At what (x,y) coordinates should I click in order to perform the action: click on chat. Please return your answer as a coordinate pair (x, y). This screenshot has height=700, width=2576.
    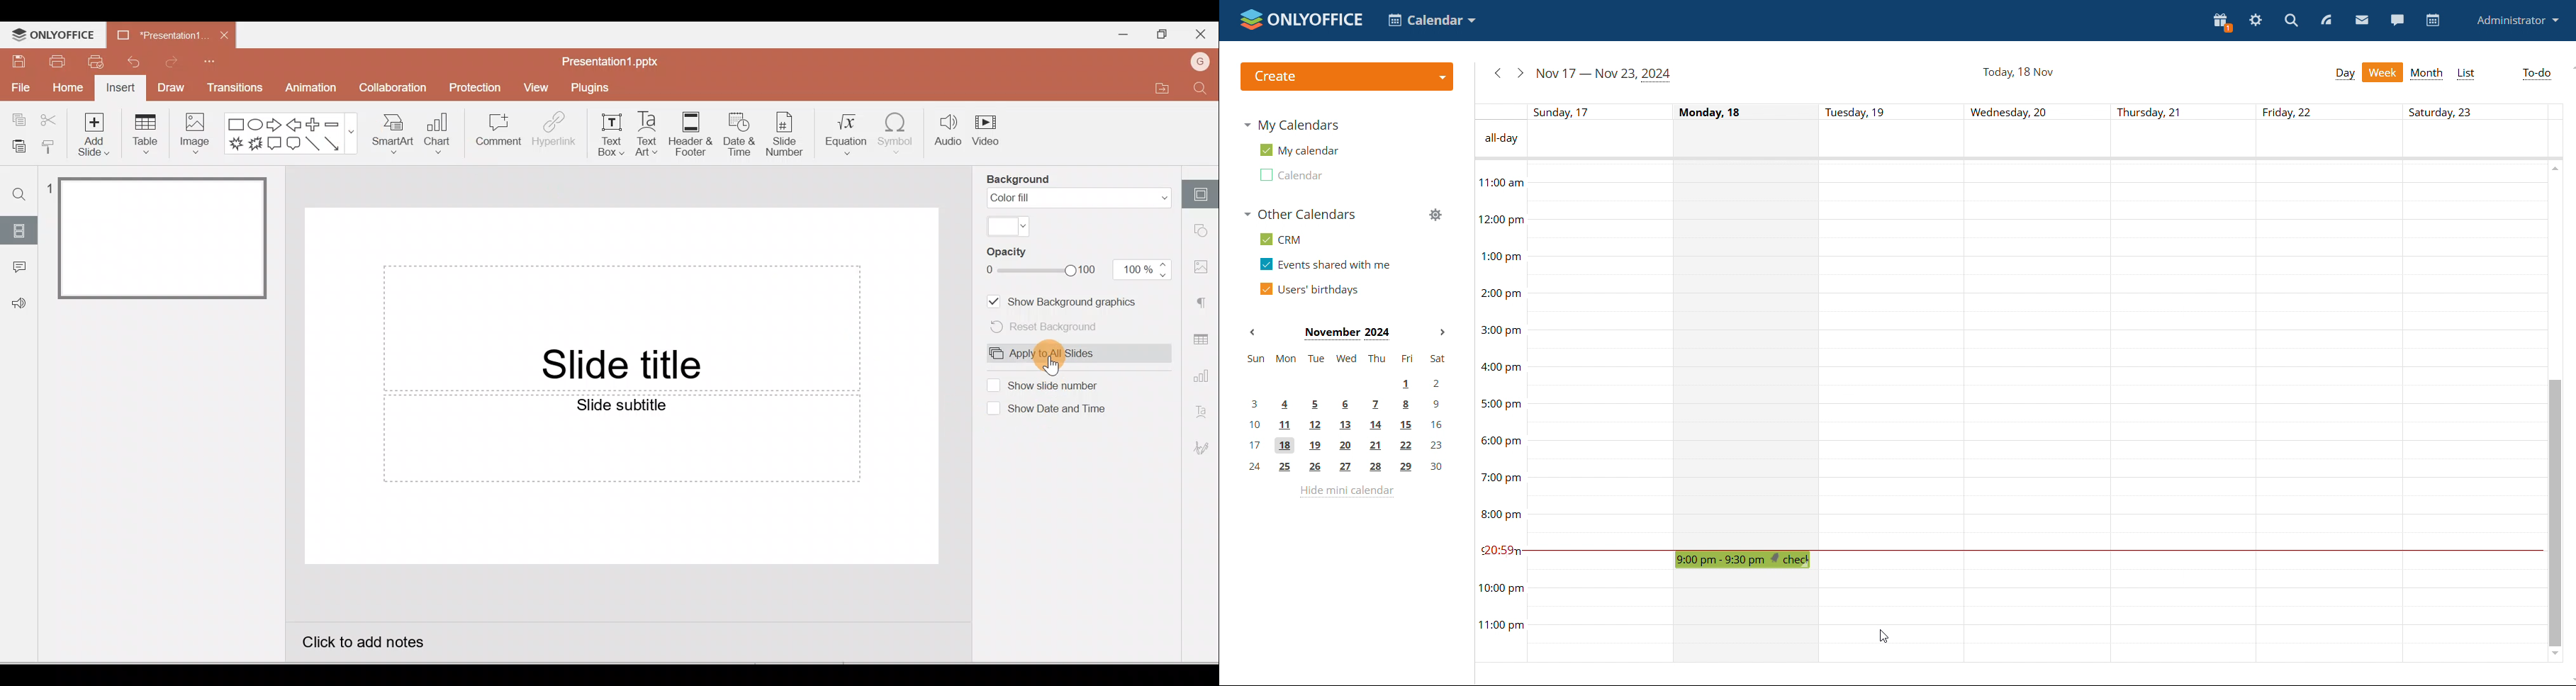
    Looking at the image, I should click on (2397, 20).